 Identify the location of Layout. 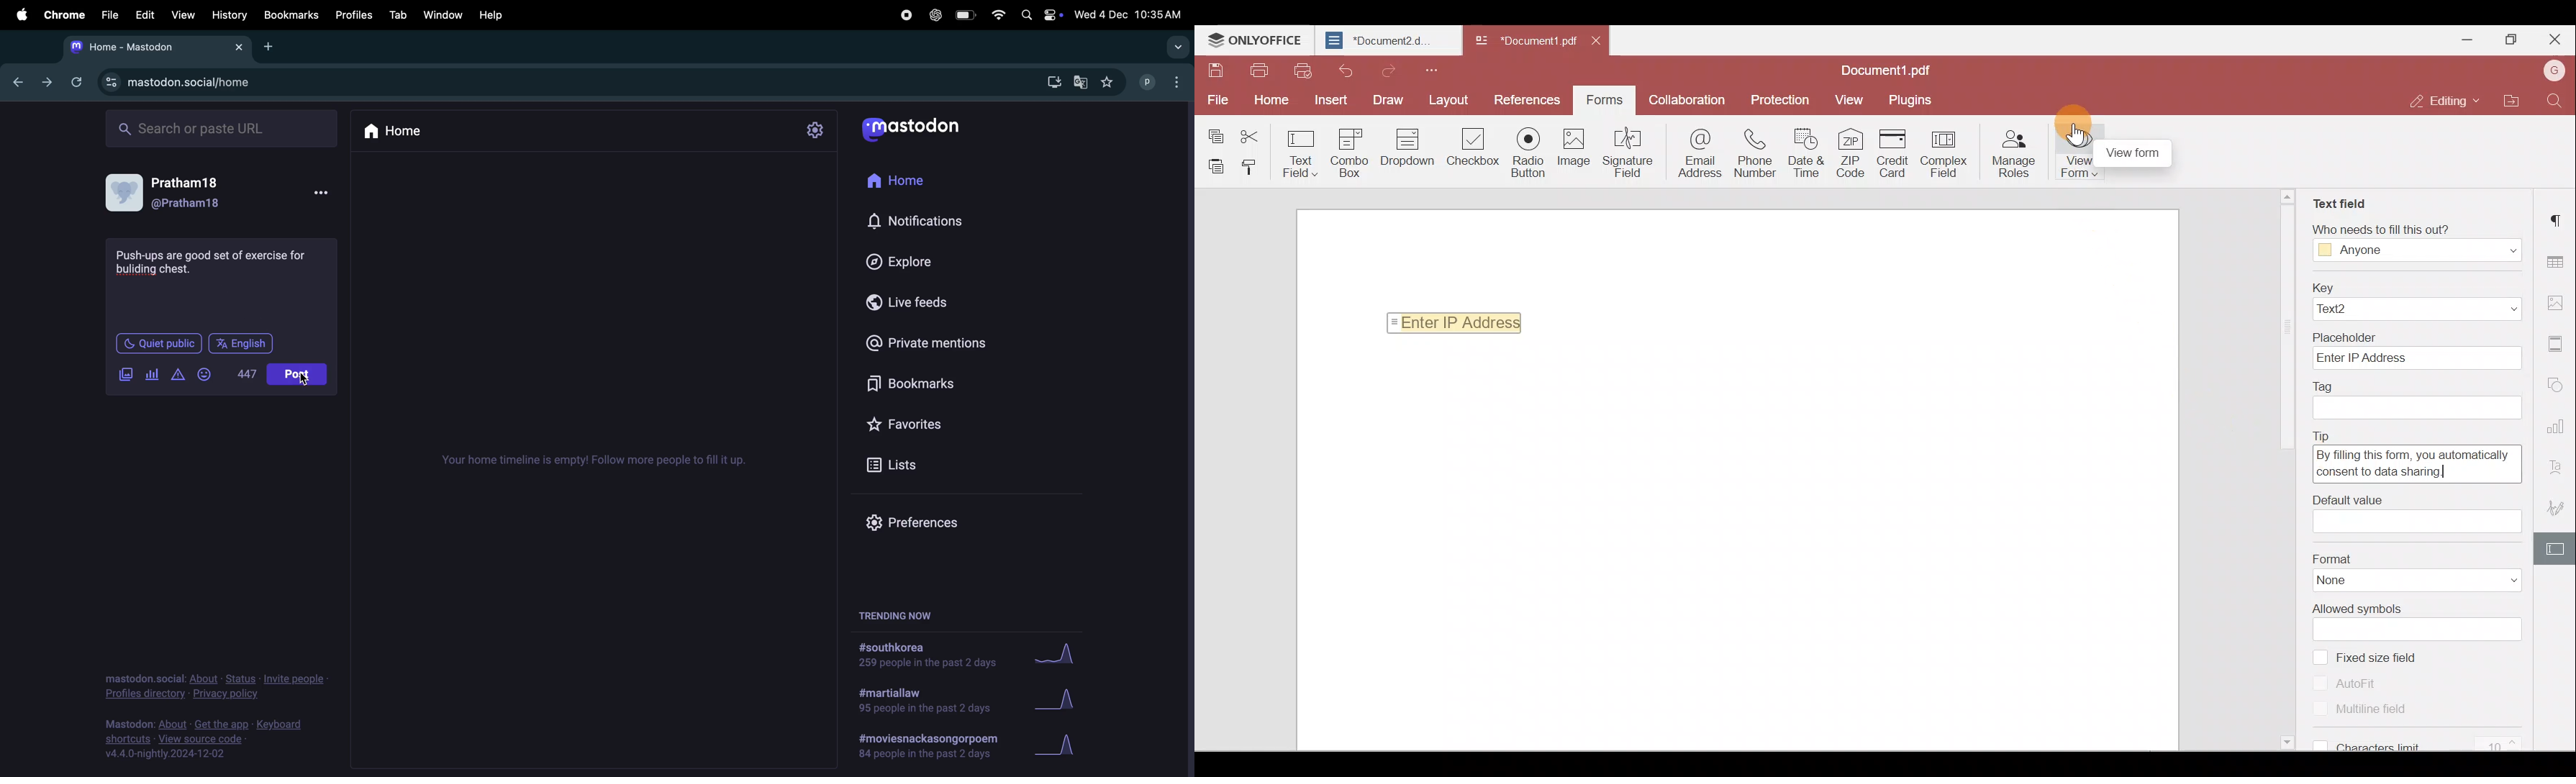
(1448, 99).